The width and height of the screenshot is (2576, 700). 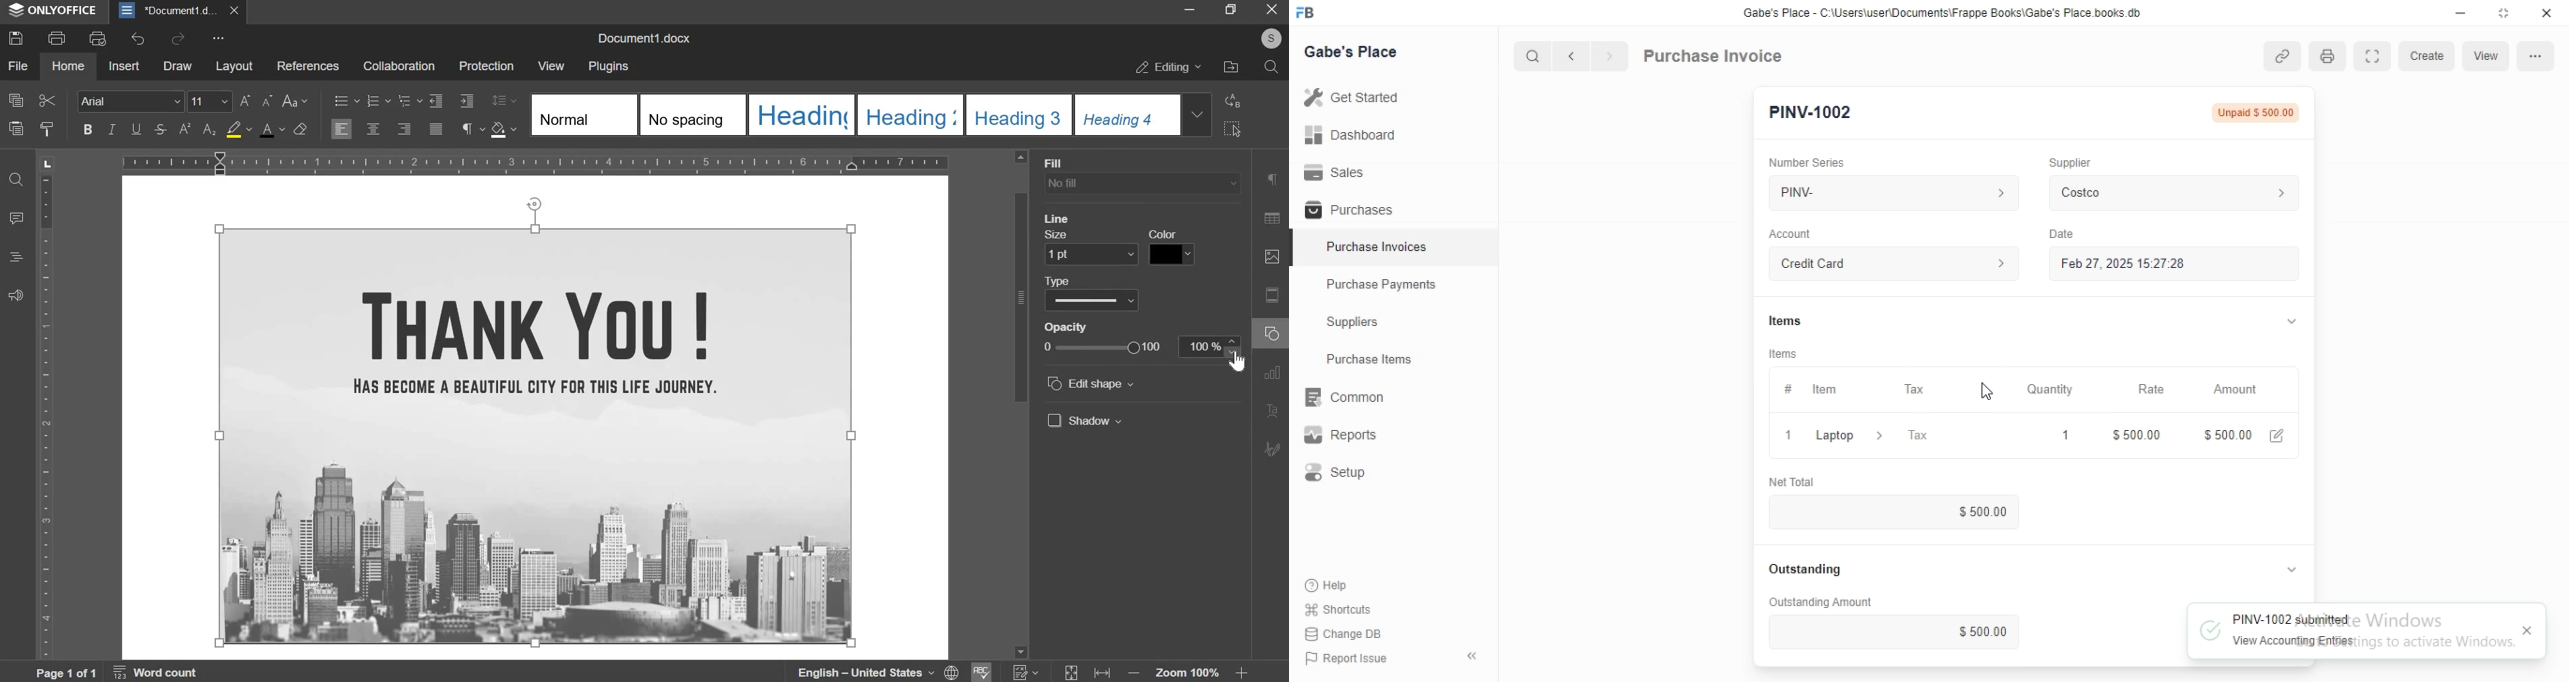 What do you see at coordinates (1785, 321) in the screenshot?
I see `Items` at bounding box center [1785, 321].